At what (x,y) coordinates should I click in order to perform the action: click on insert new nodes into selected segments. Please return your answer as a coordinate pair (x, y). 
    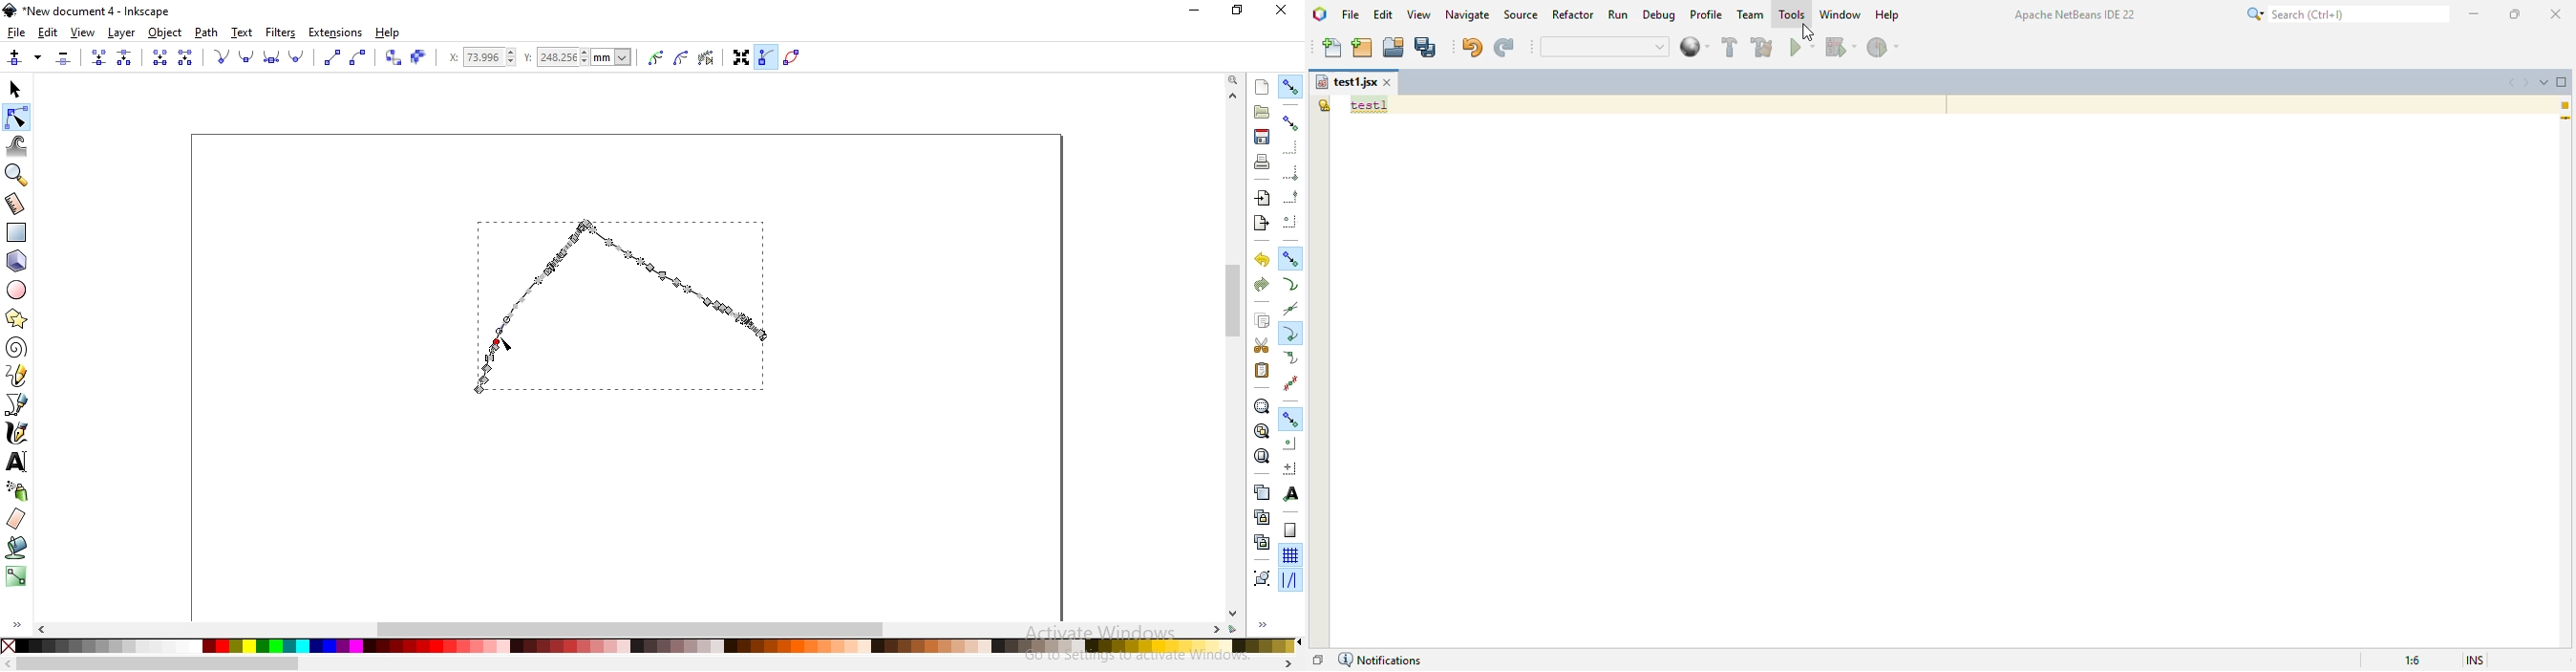
    Looking at the image, I should click on (38, 57).